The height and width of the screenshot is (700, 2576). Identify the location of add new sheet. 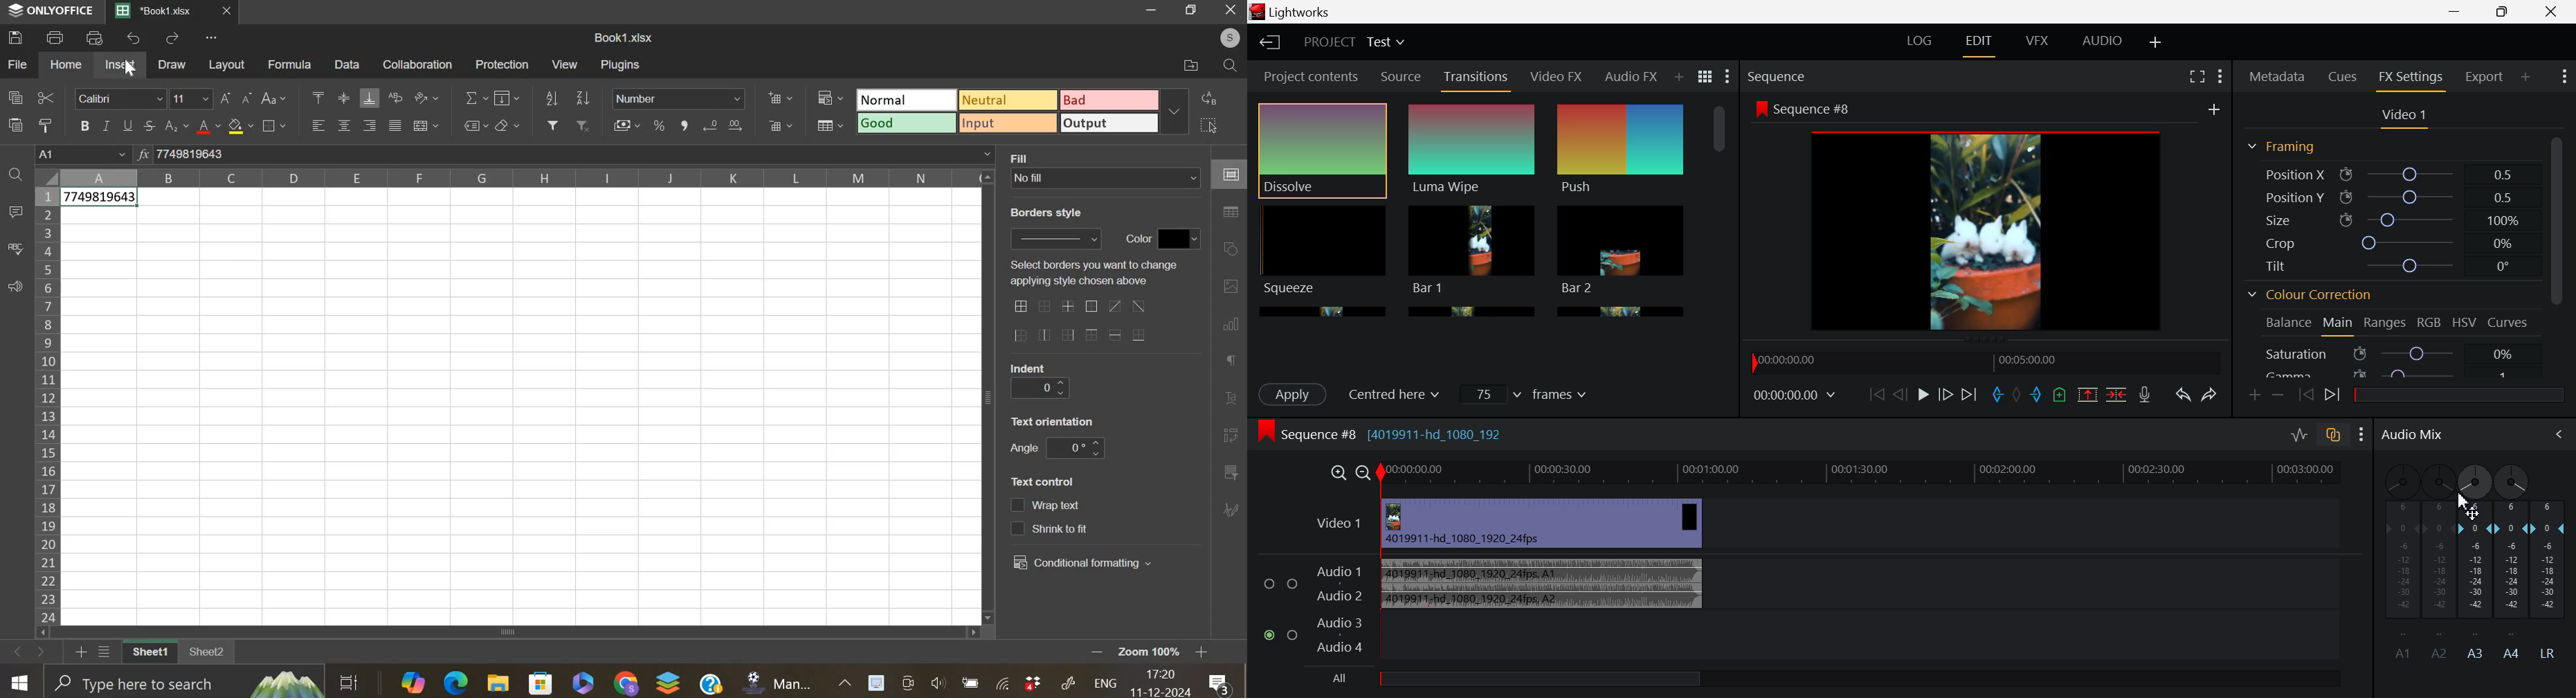
(80, 650).